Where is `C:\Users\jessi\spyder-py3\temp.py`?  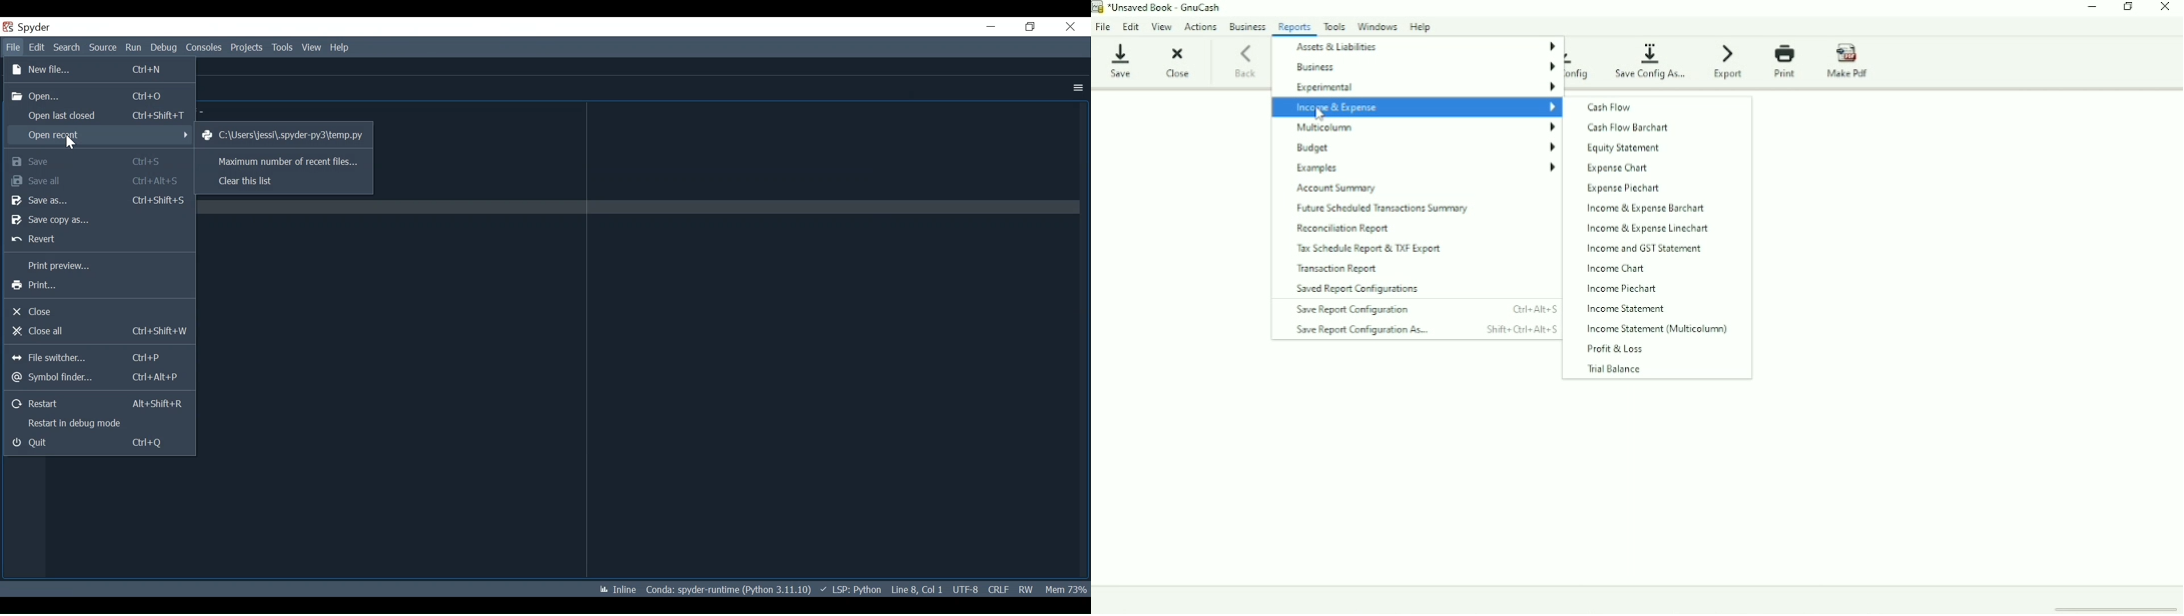
C:\Users\jessi\spyder-py3\temp.py is located at coordinates (281, 137).